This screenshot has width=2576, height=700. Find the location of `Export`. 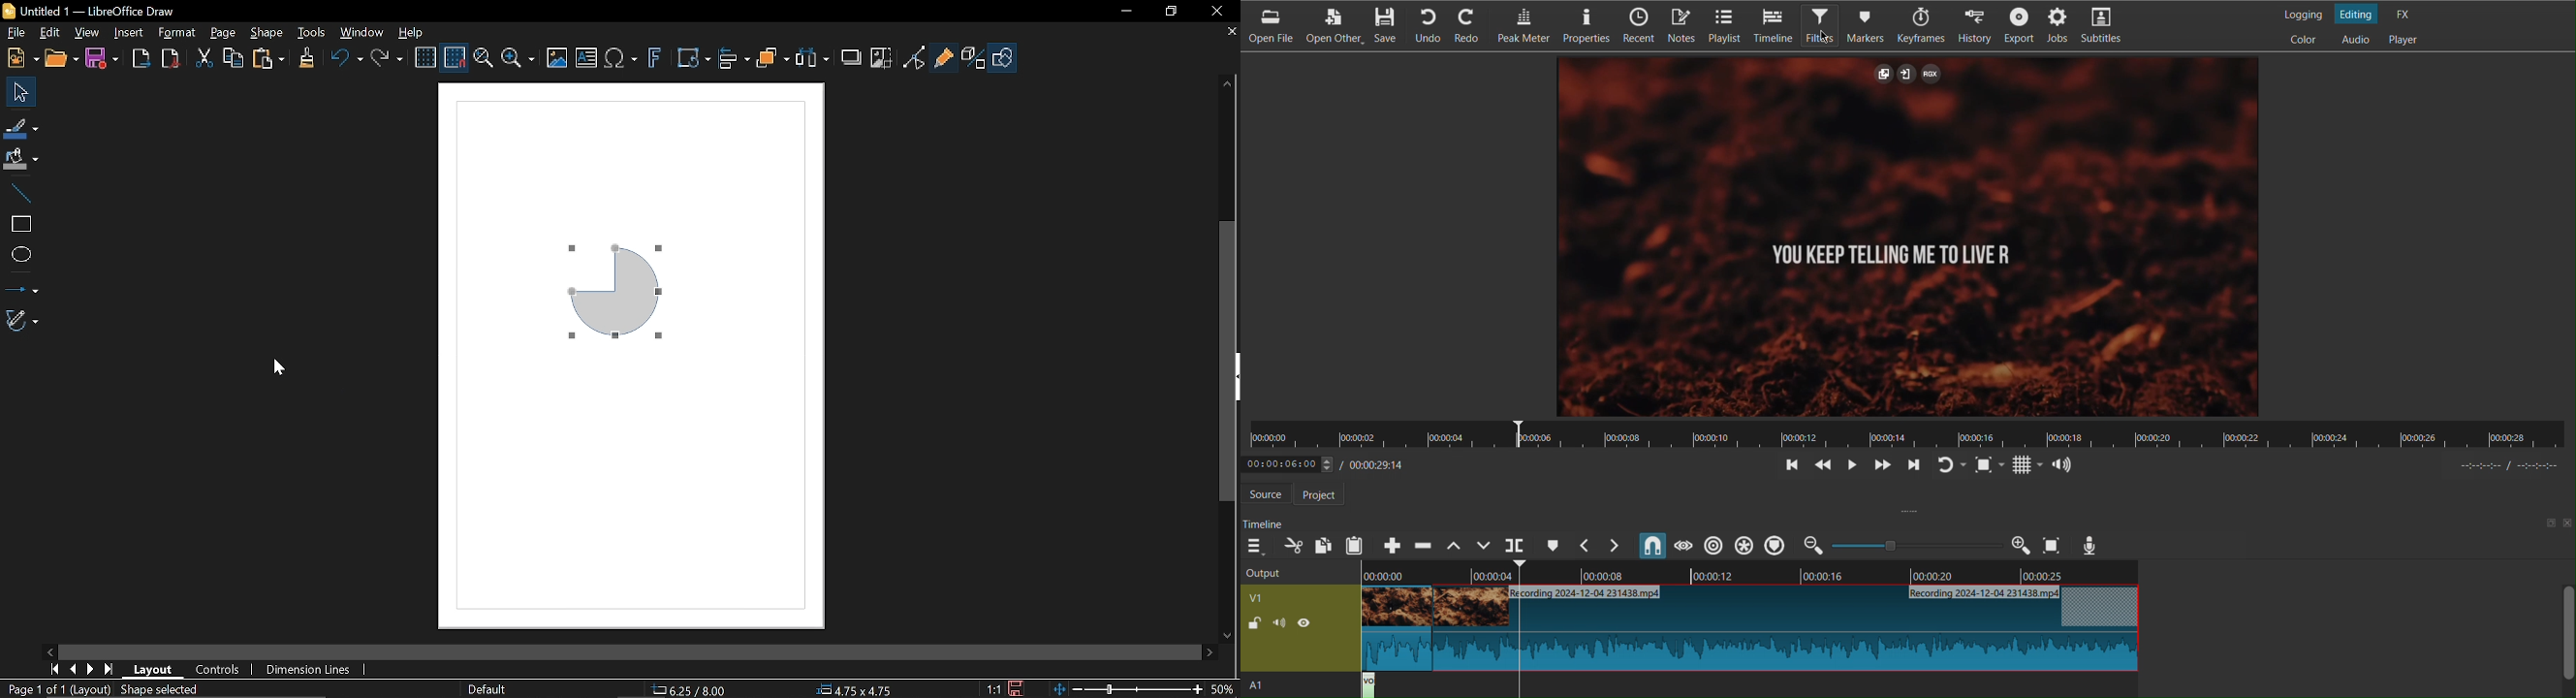

Export is located at coordinates (2019, 25).